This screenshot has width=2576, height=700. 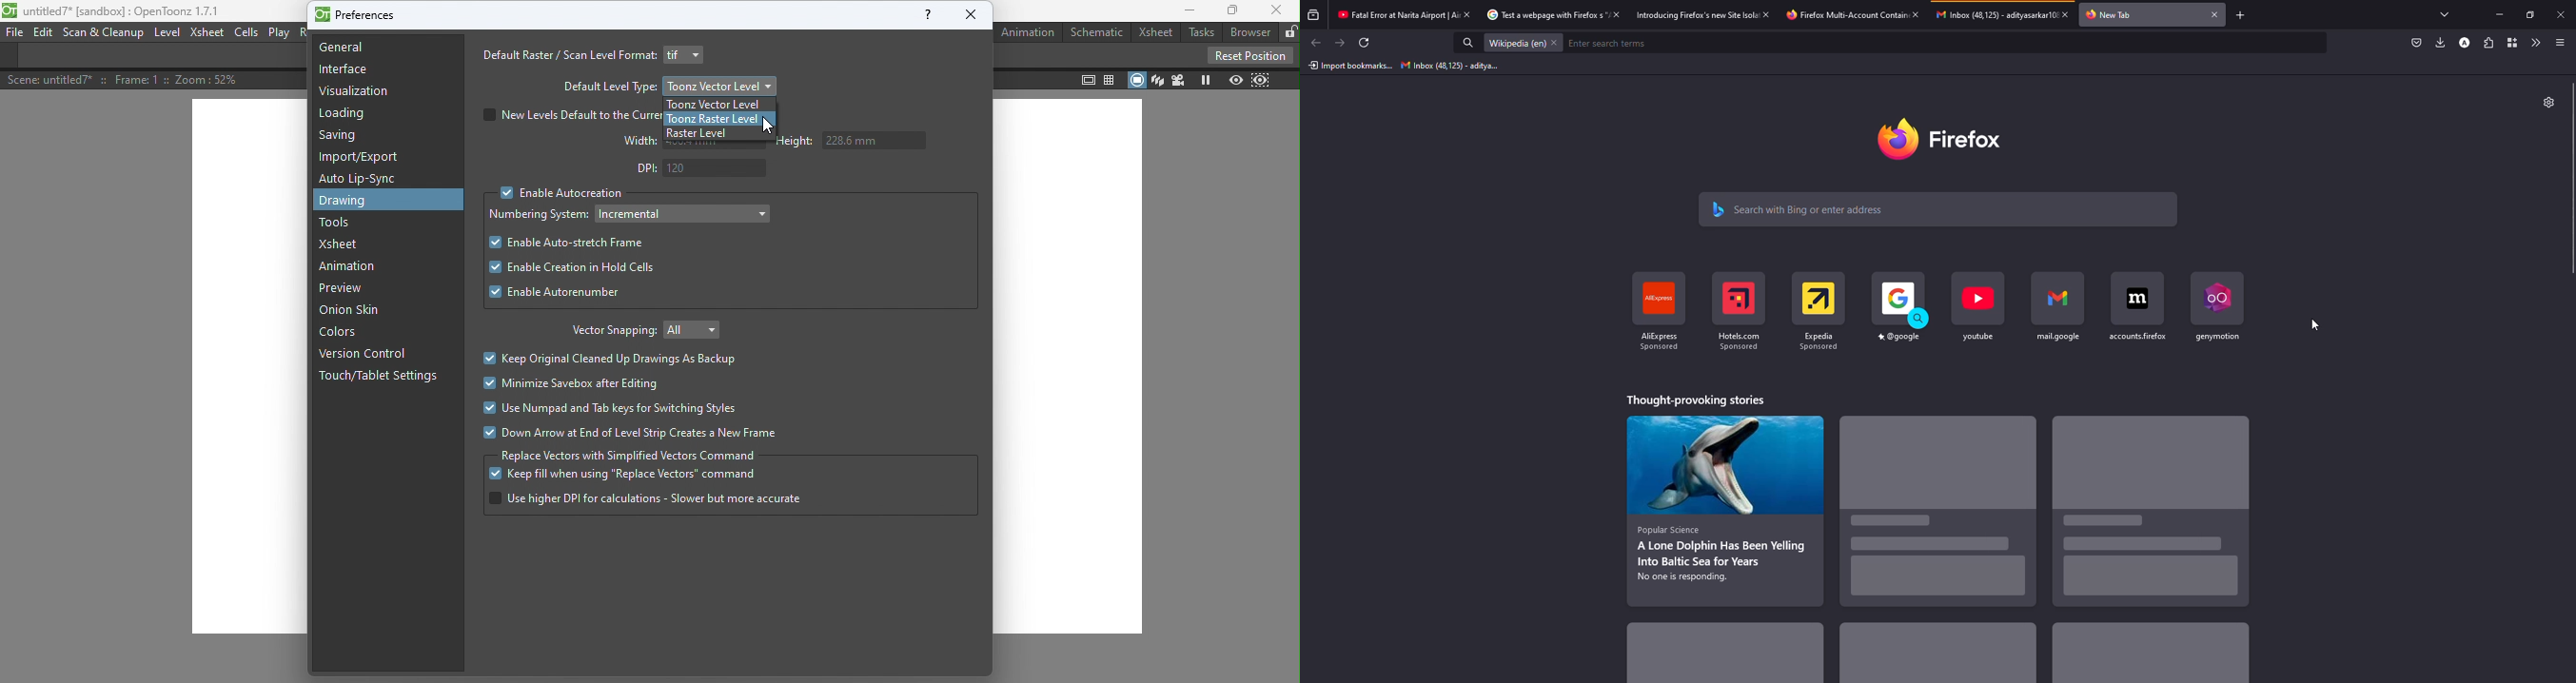 I want to click on close, so click(x=2067, y=15).